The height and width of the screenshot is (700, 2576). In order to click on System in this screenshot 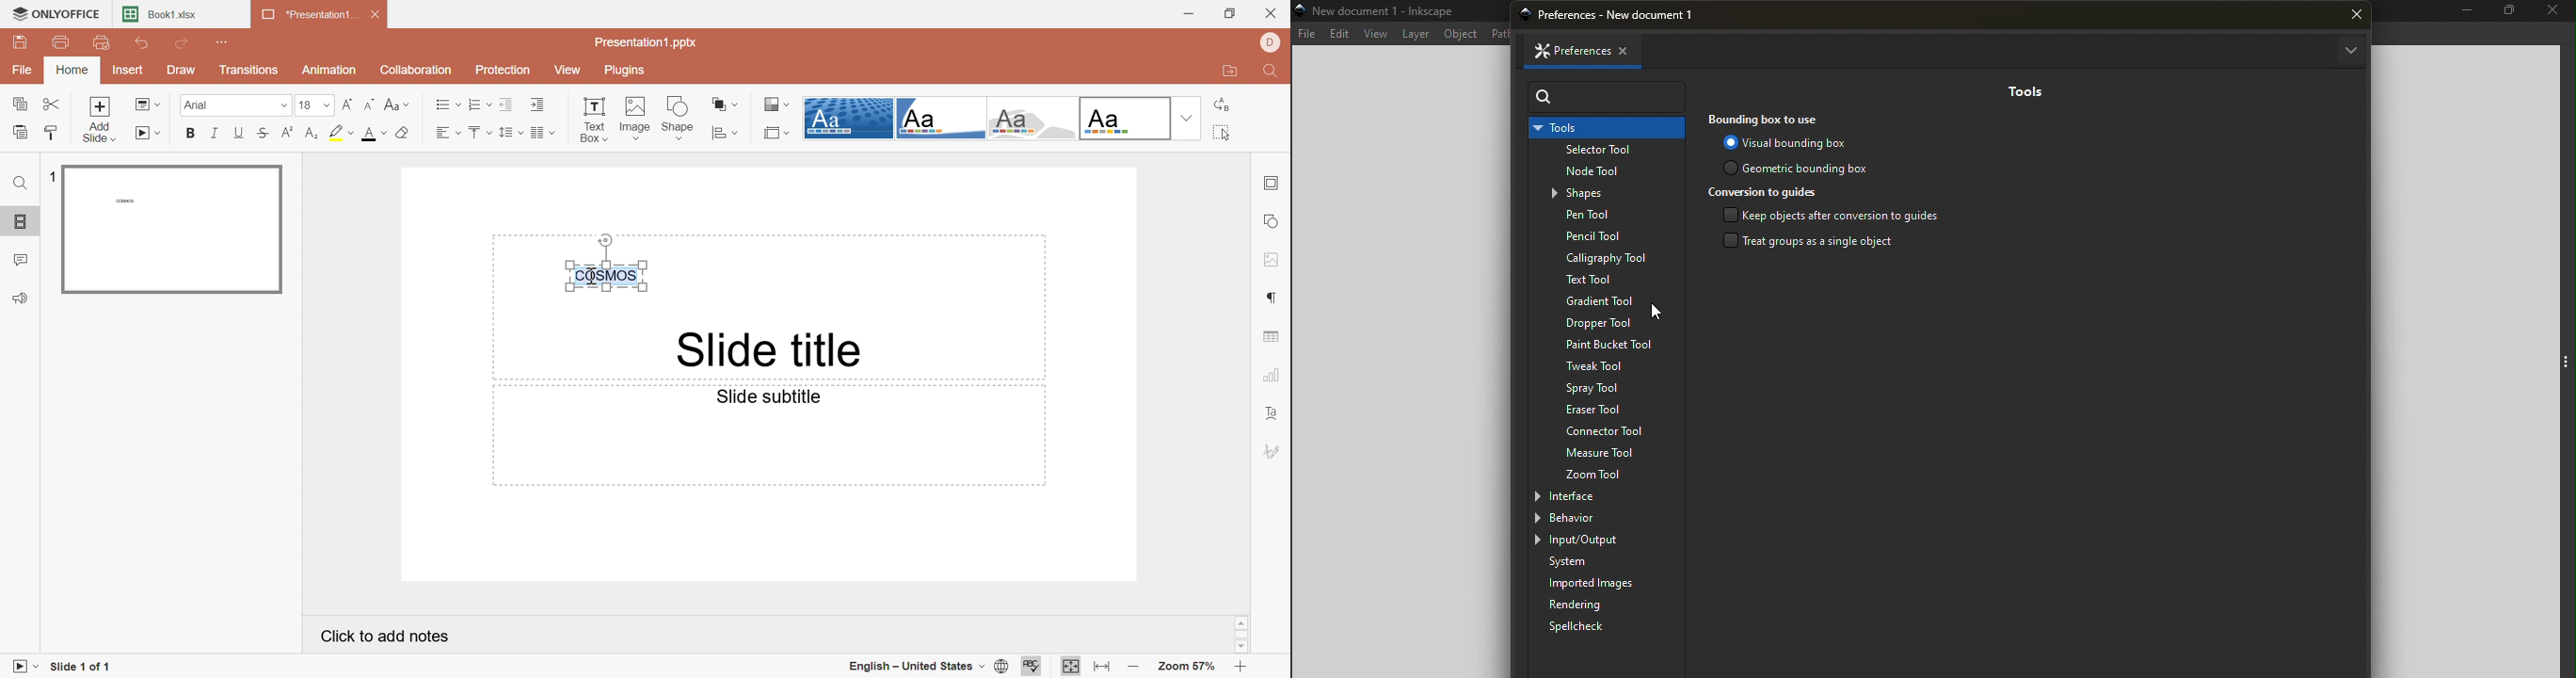, I will do `click(1610, 562)`.